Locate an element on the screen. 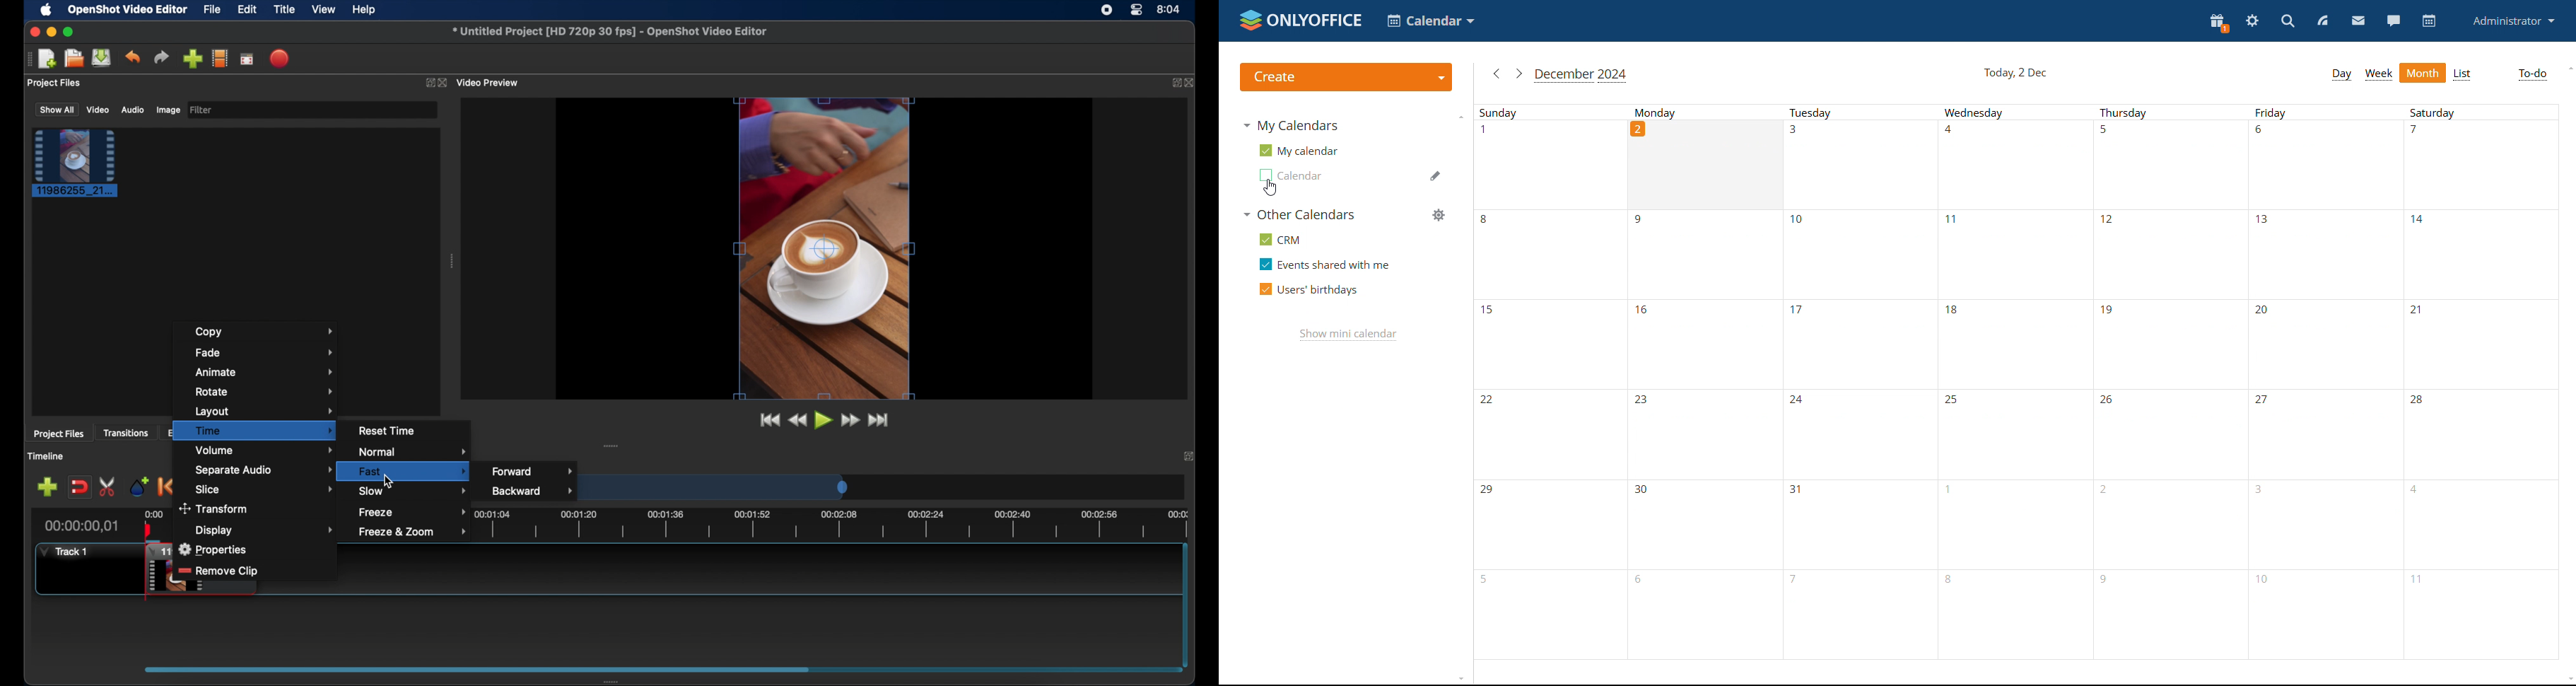 This screenshot has height=700, width=2576. explore profiles is located at coordinates (220, 59).